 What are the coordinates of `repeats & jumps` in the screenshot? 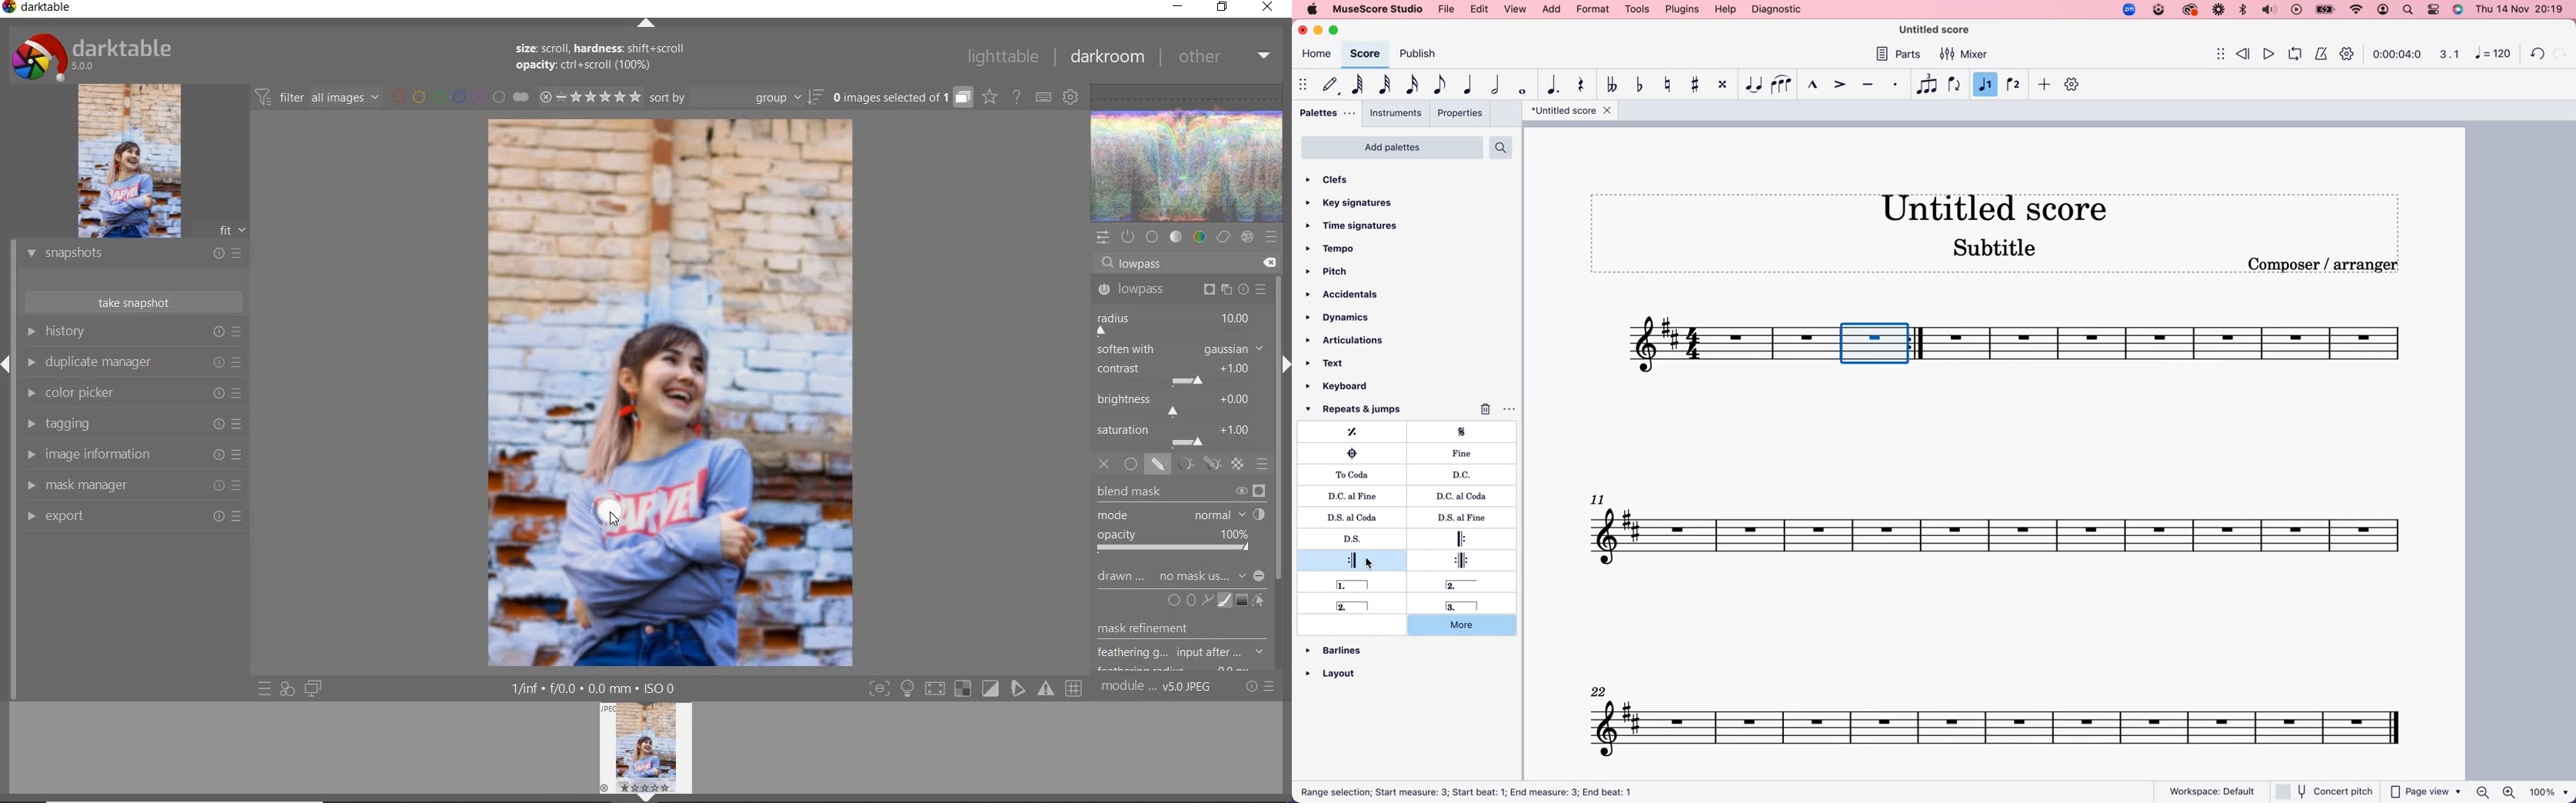 It's located at (1362, 410).